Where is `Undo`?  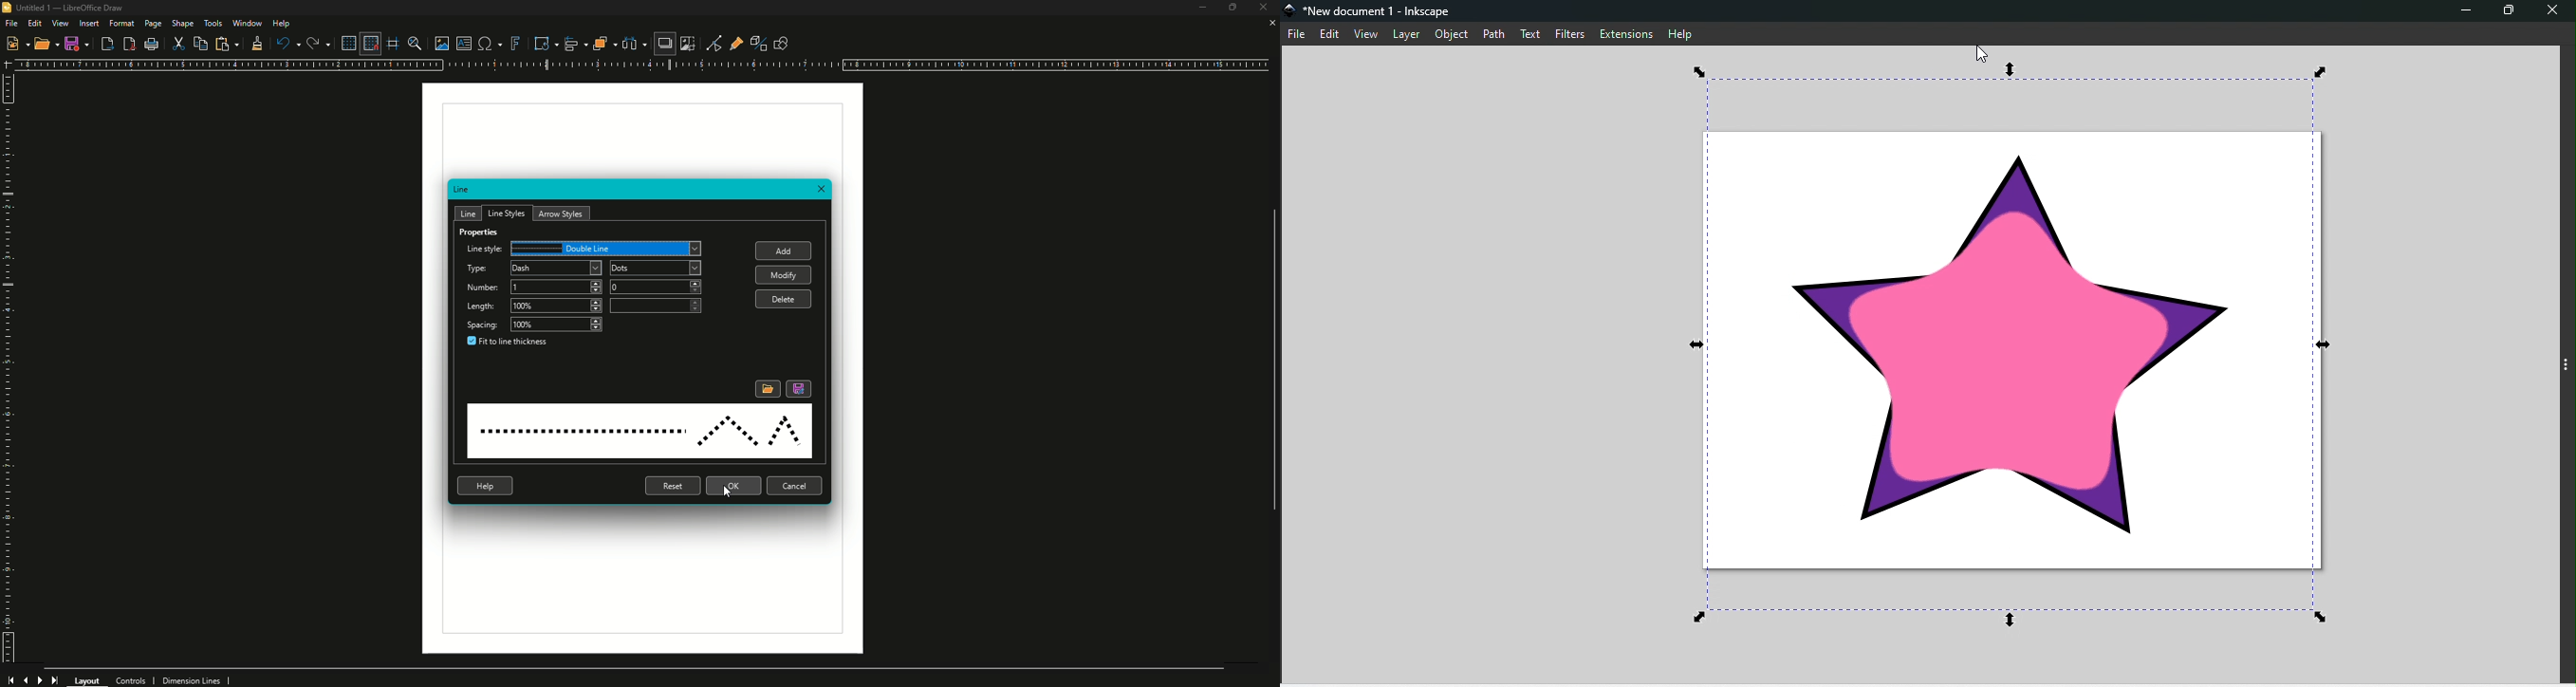
Undo is located at coordinates (287, 43).